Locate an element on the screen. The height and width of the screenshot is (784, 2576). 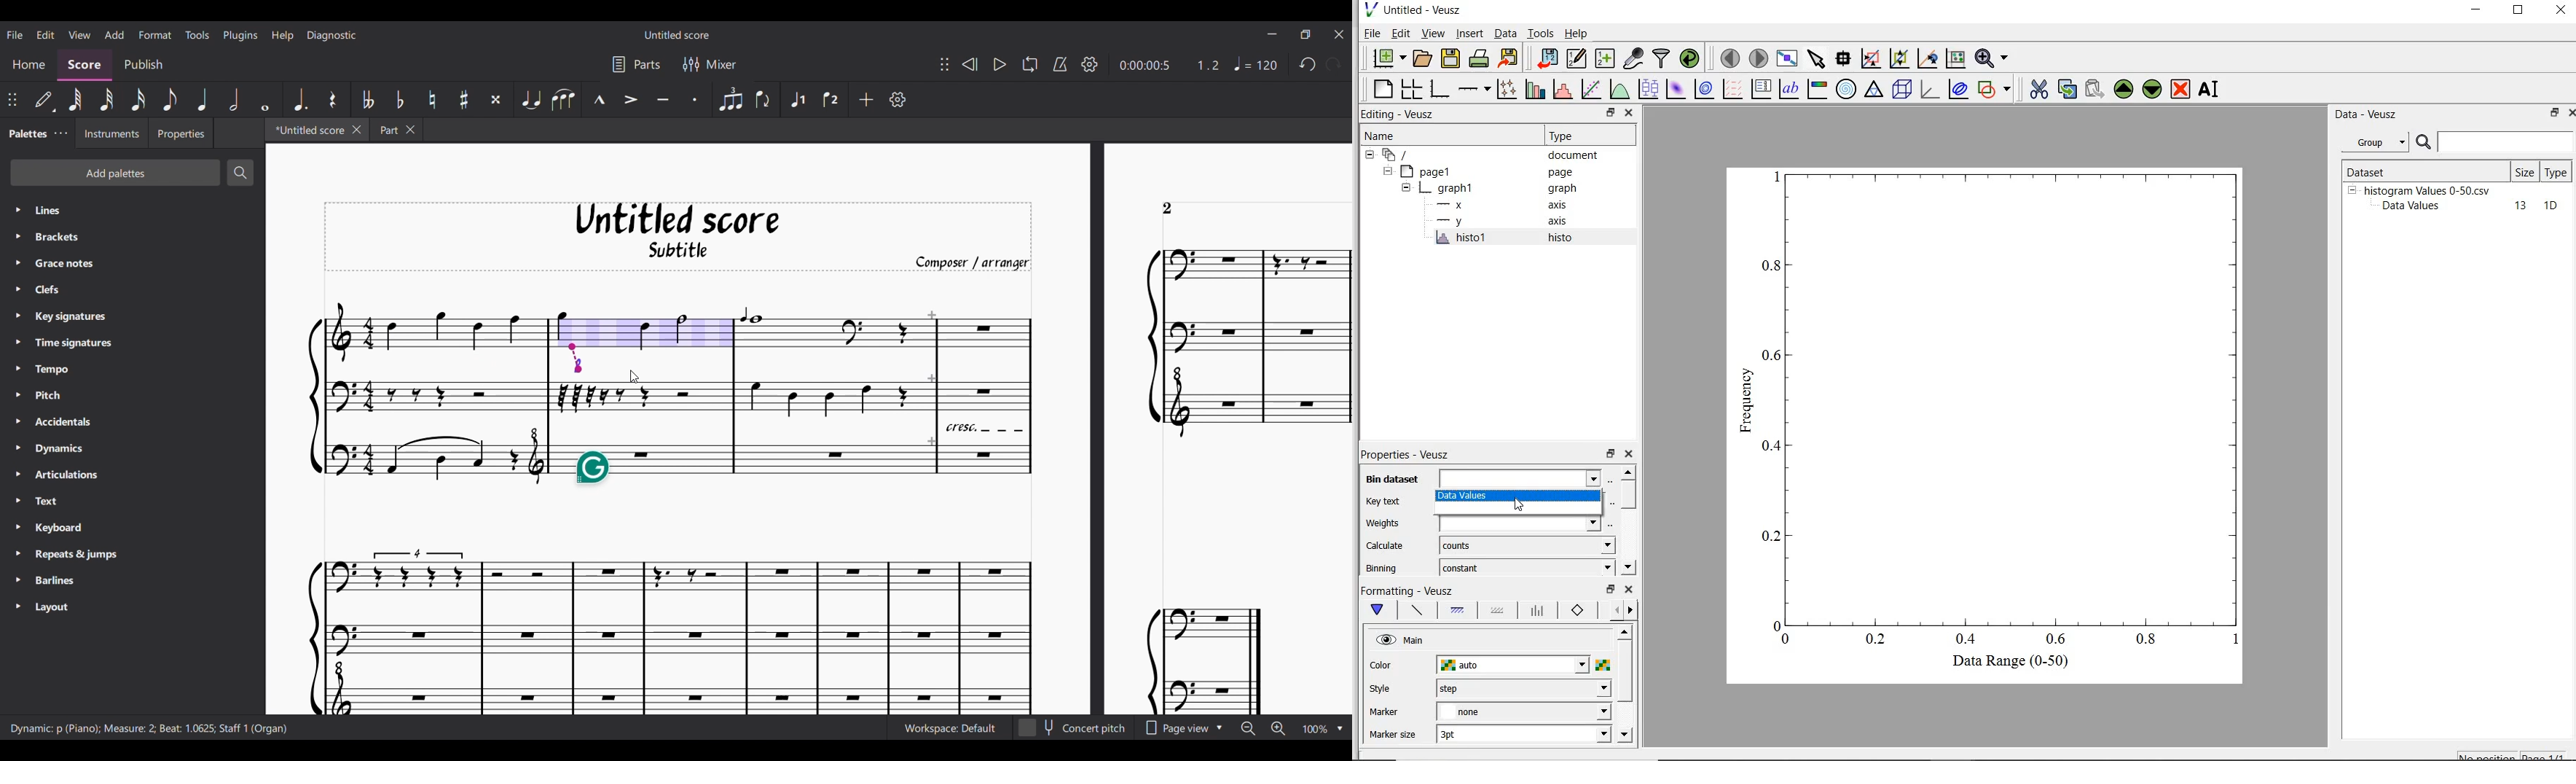
8th note is located at coordinates (169, 99).